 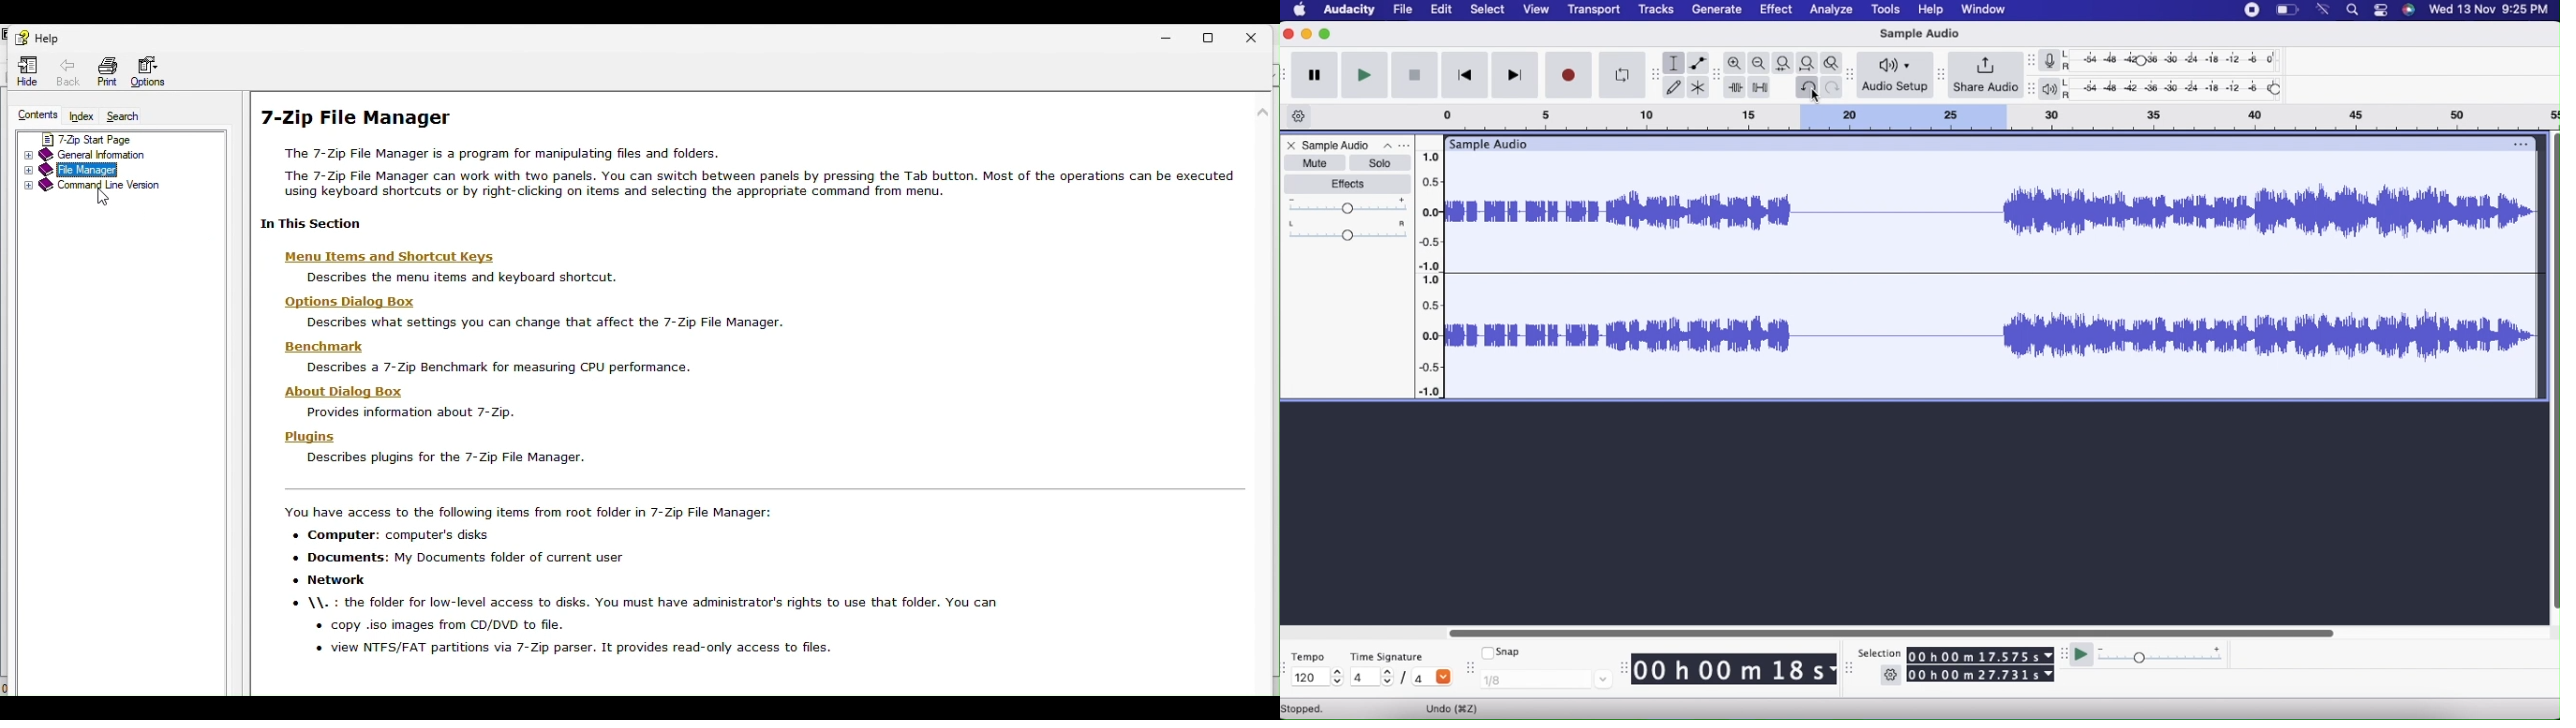 I want to click on Hide, so click(x=30, y=70).